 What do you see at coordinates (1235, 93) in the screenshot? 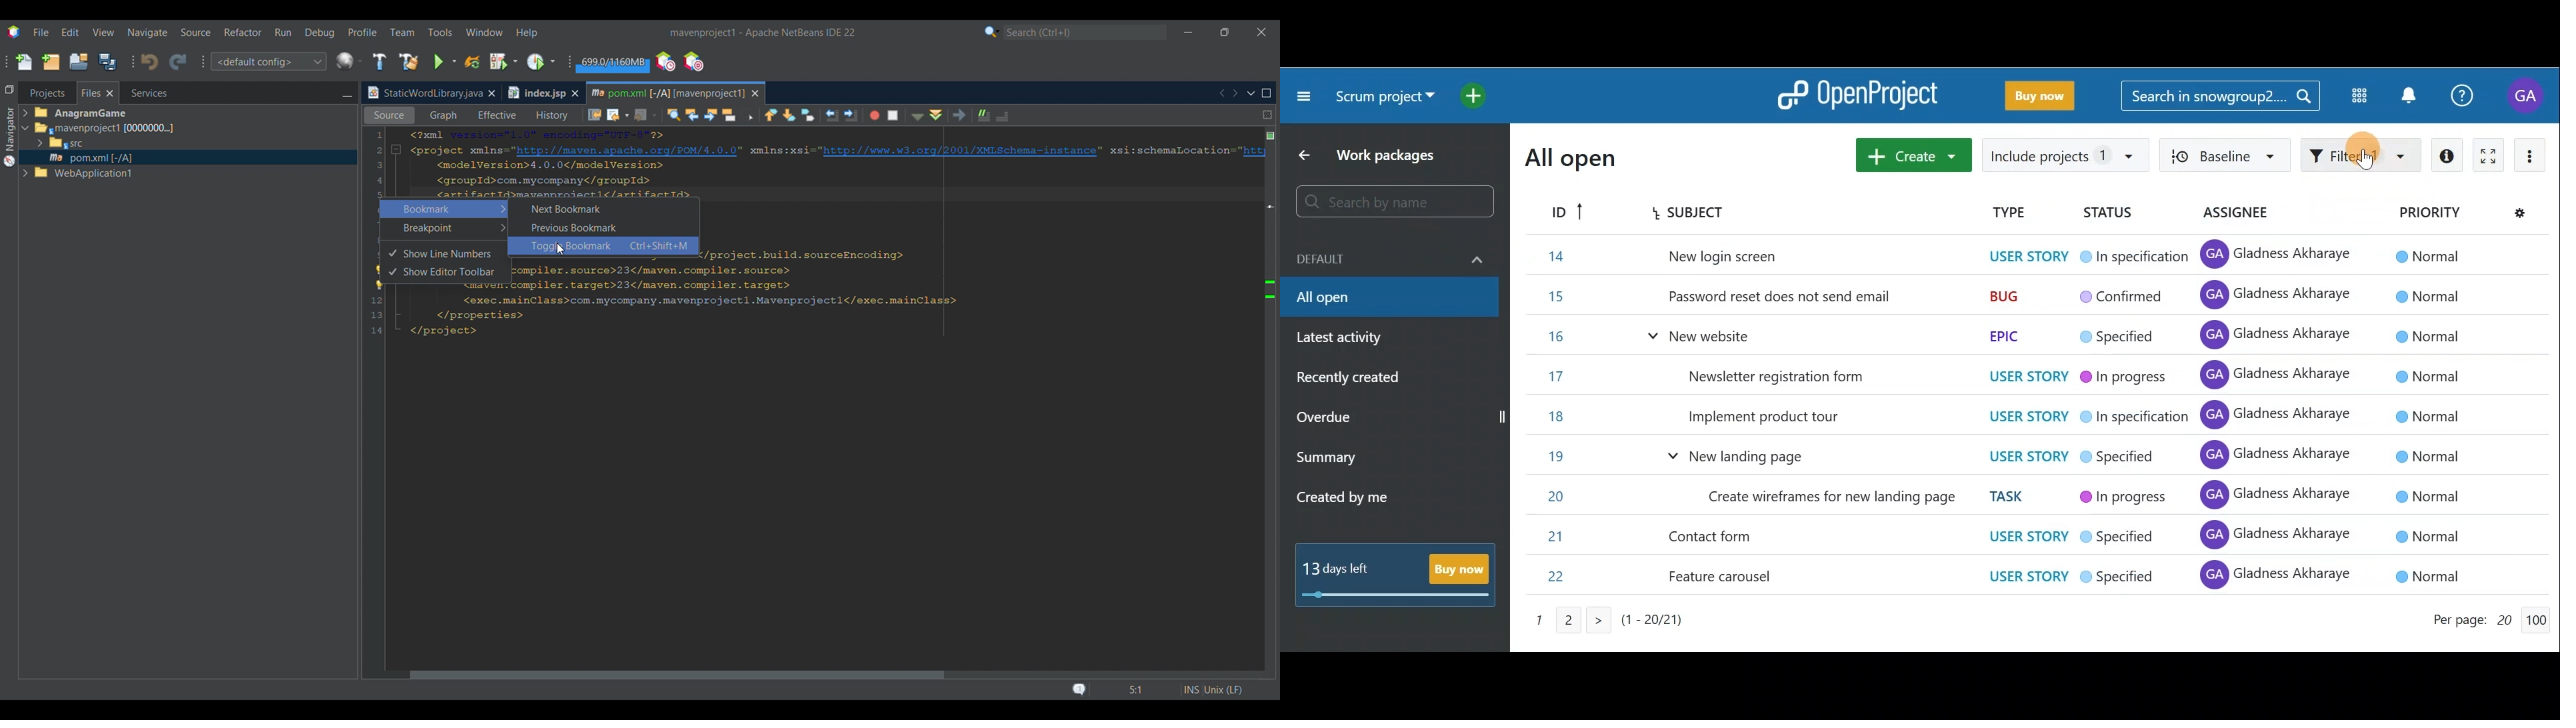
I see `Next` at bounding box center [1235, 93].